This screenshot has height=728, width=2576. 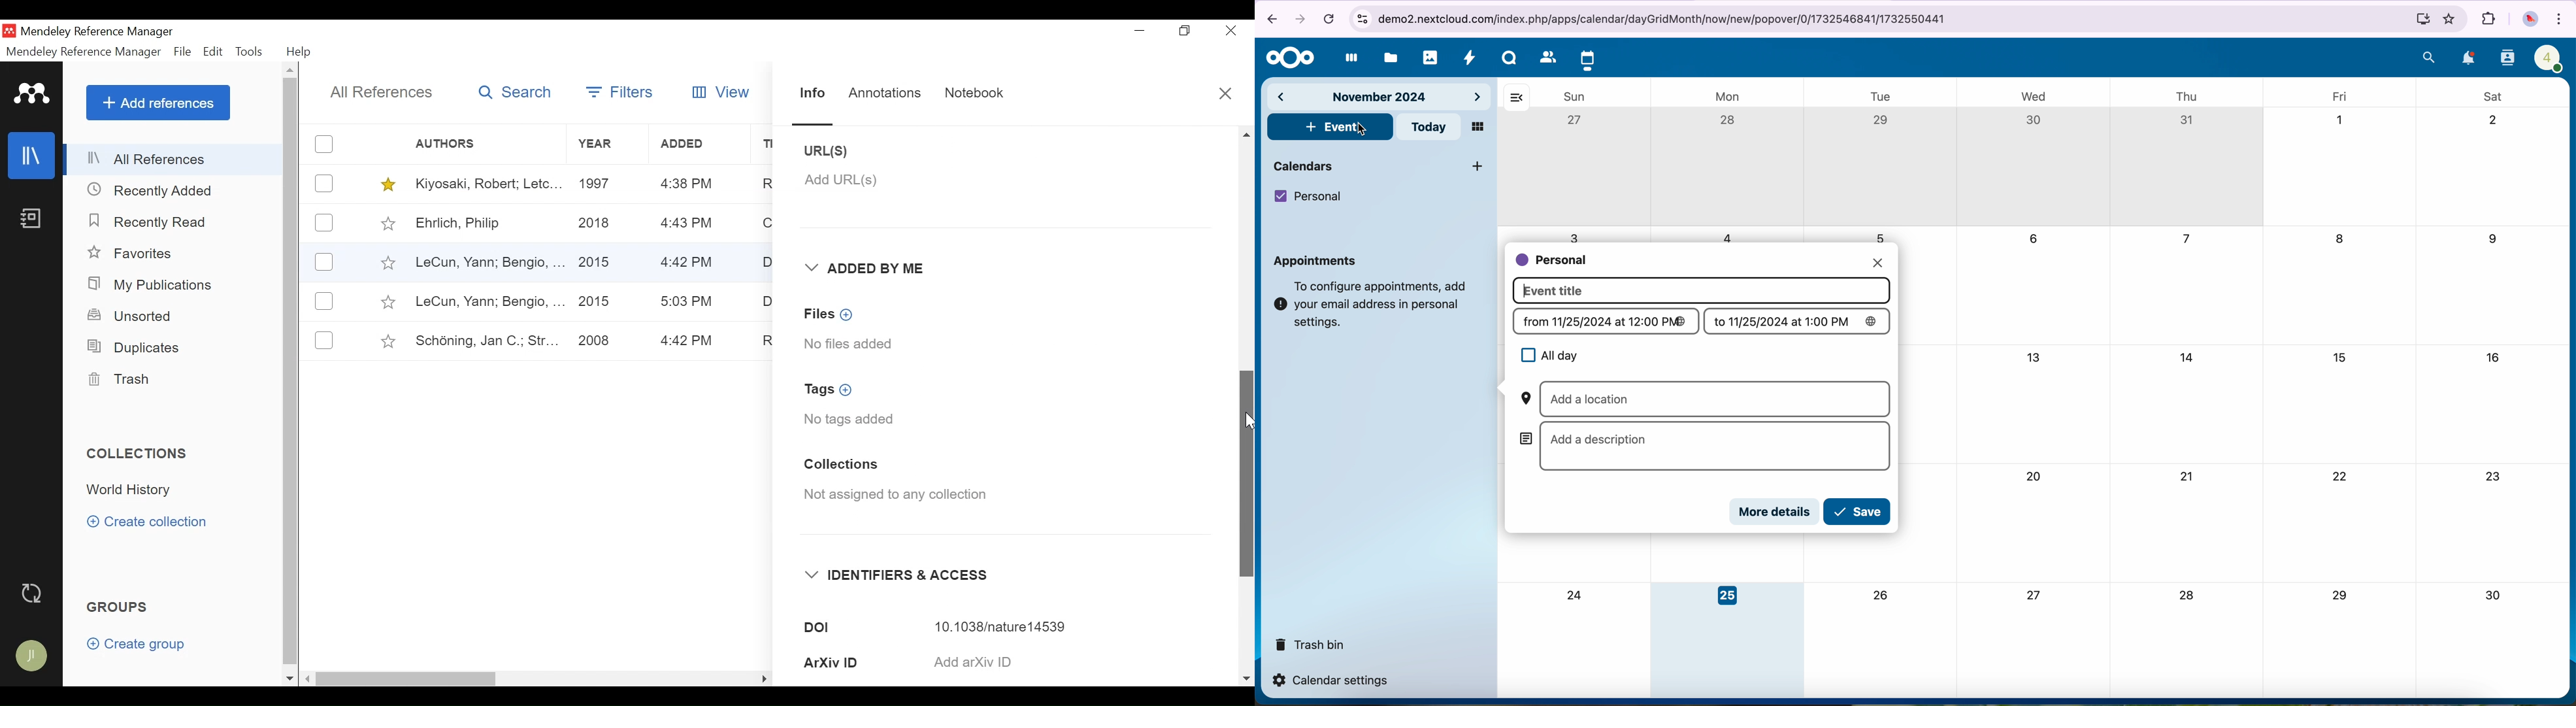 I want to click on 1, so click(x=2340, y=120).